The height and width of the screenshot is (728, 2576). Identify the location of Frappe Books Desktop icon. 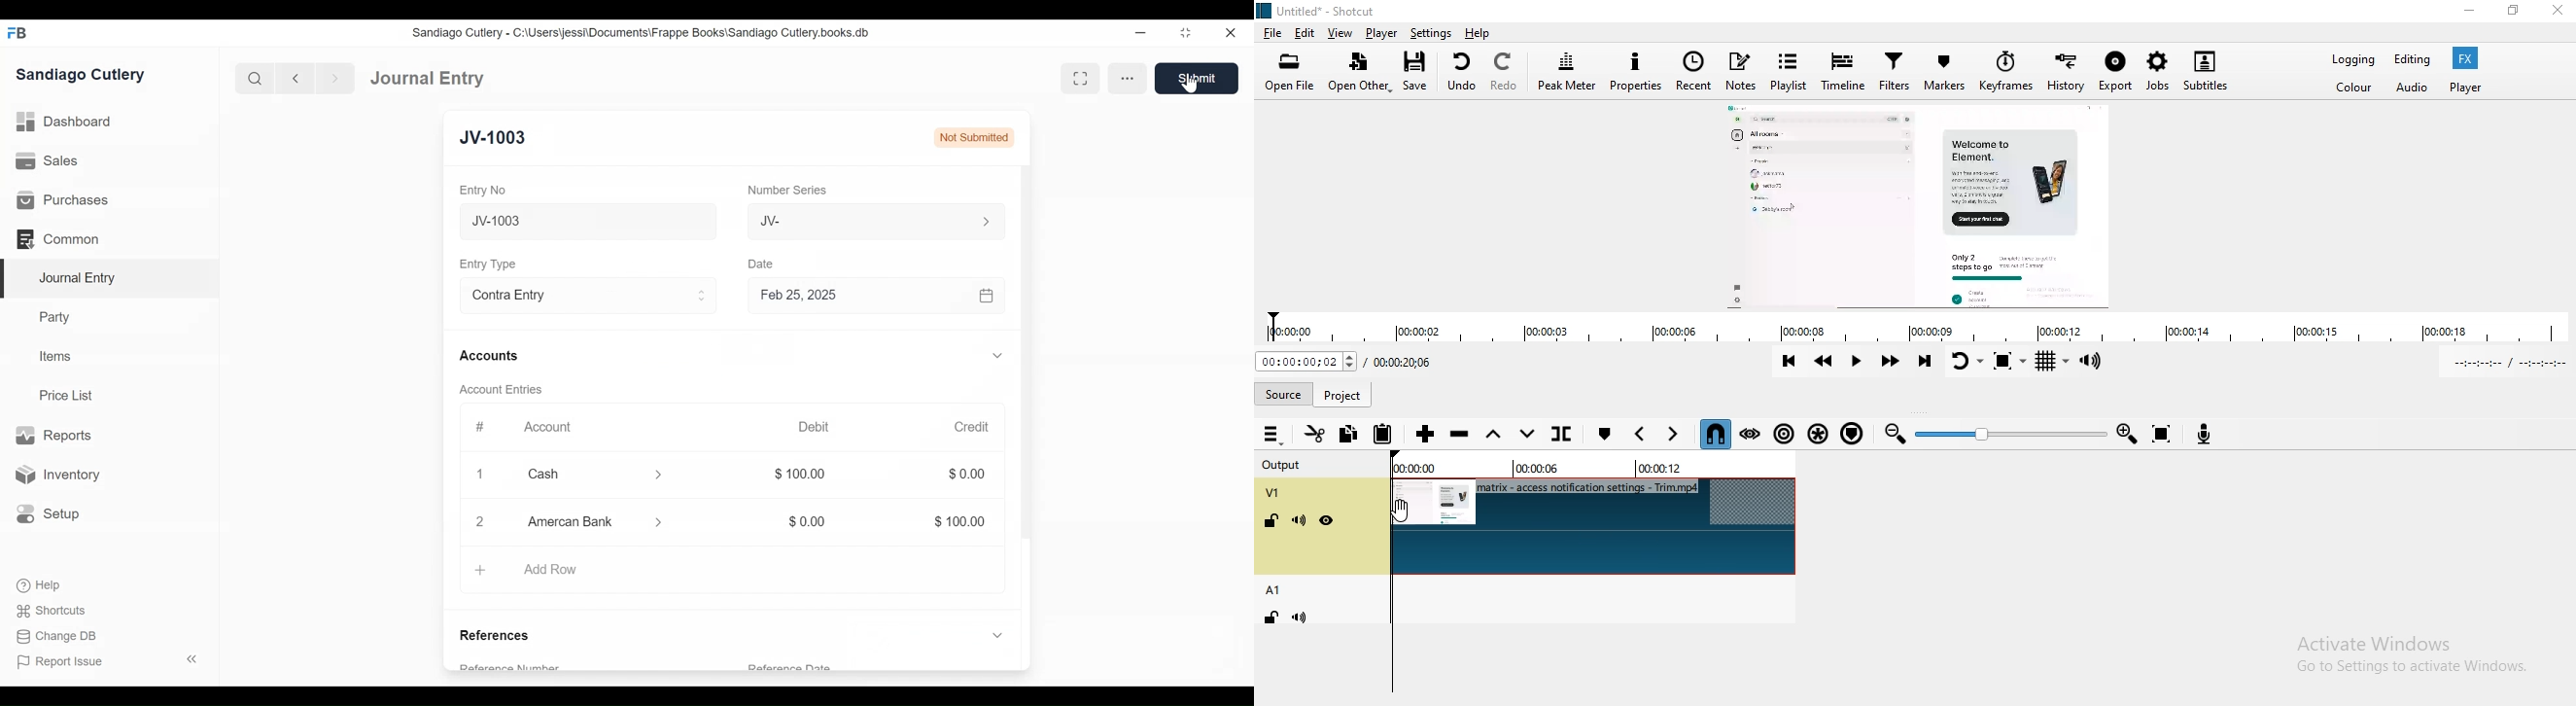
(16, 33).